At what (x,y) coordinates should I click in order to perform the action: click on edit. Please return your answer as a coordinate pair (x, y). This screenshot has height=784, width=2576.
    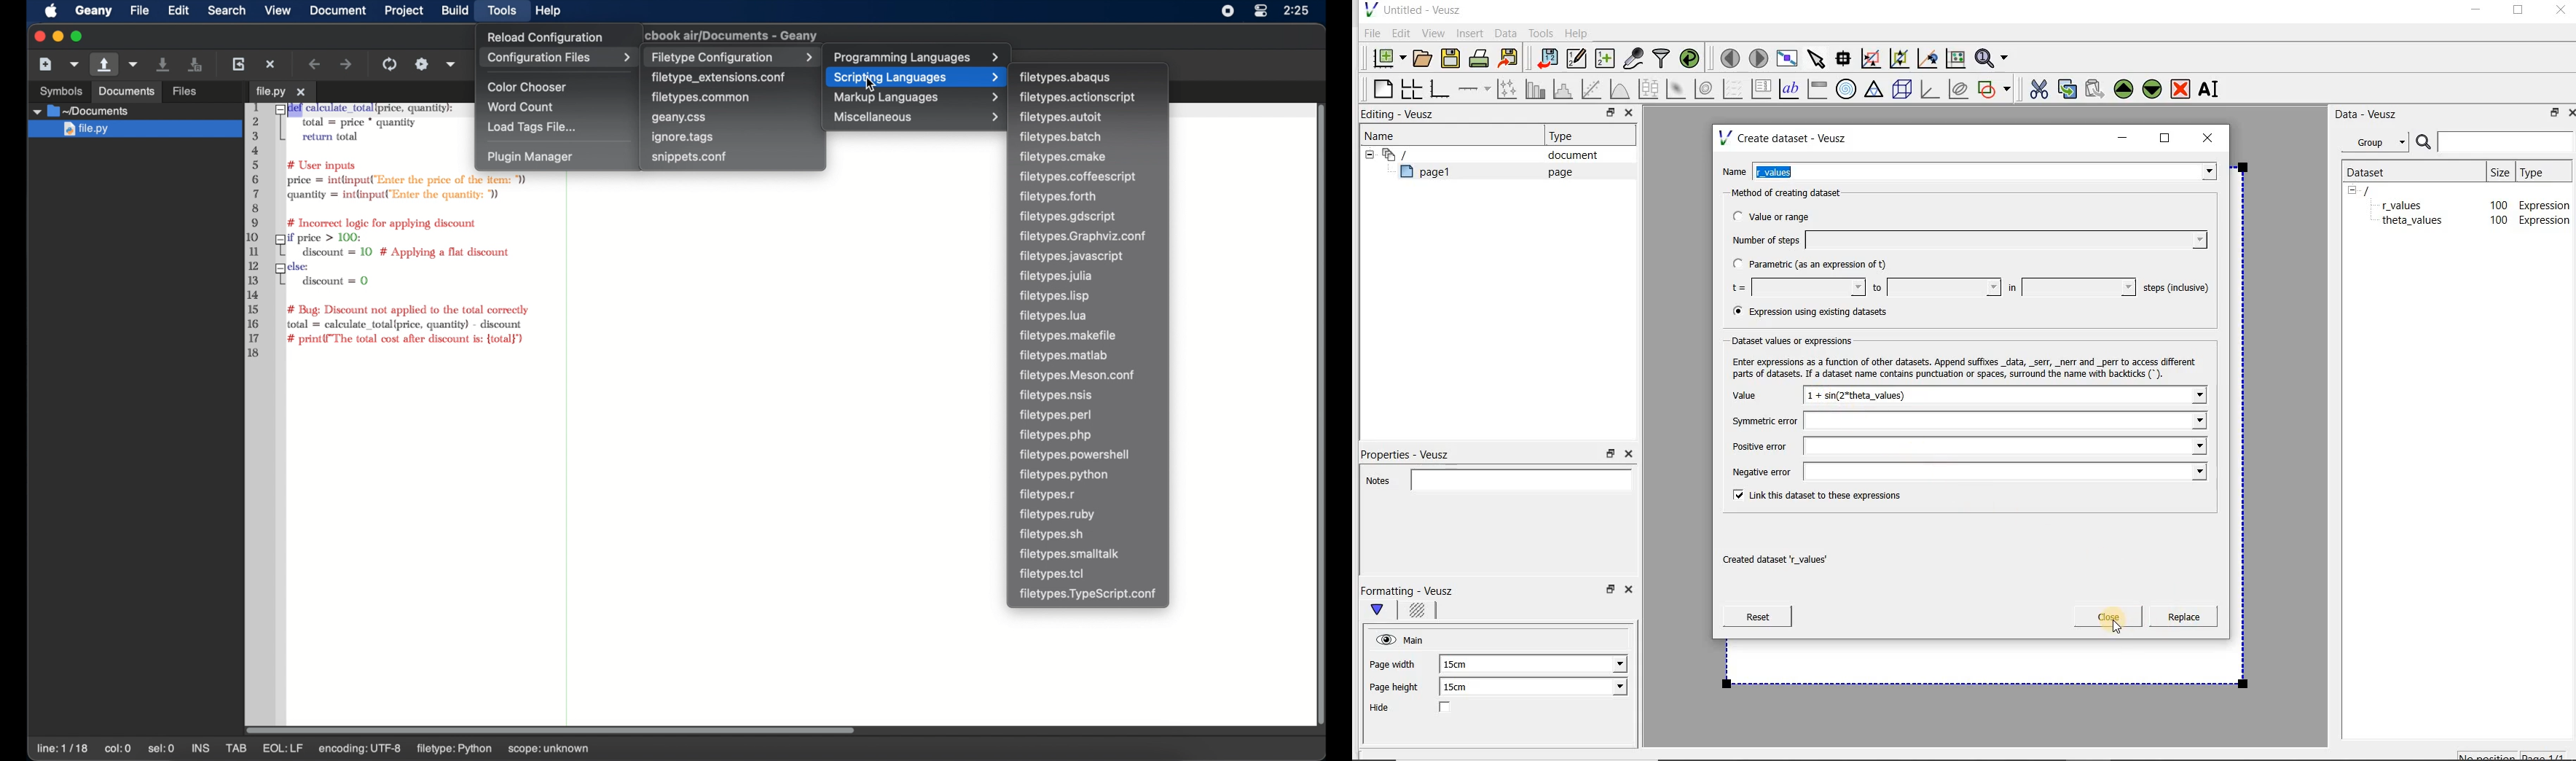
    Looking at the image, I should click on (179, 10).